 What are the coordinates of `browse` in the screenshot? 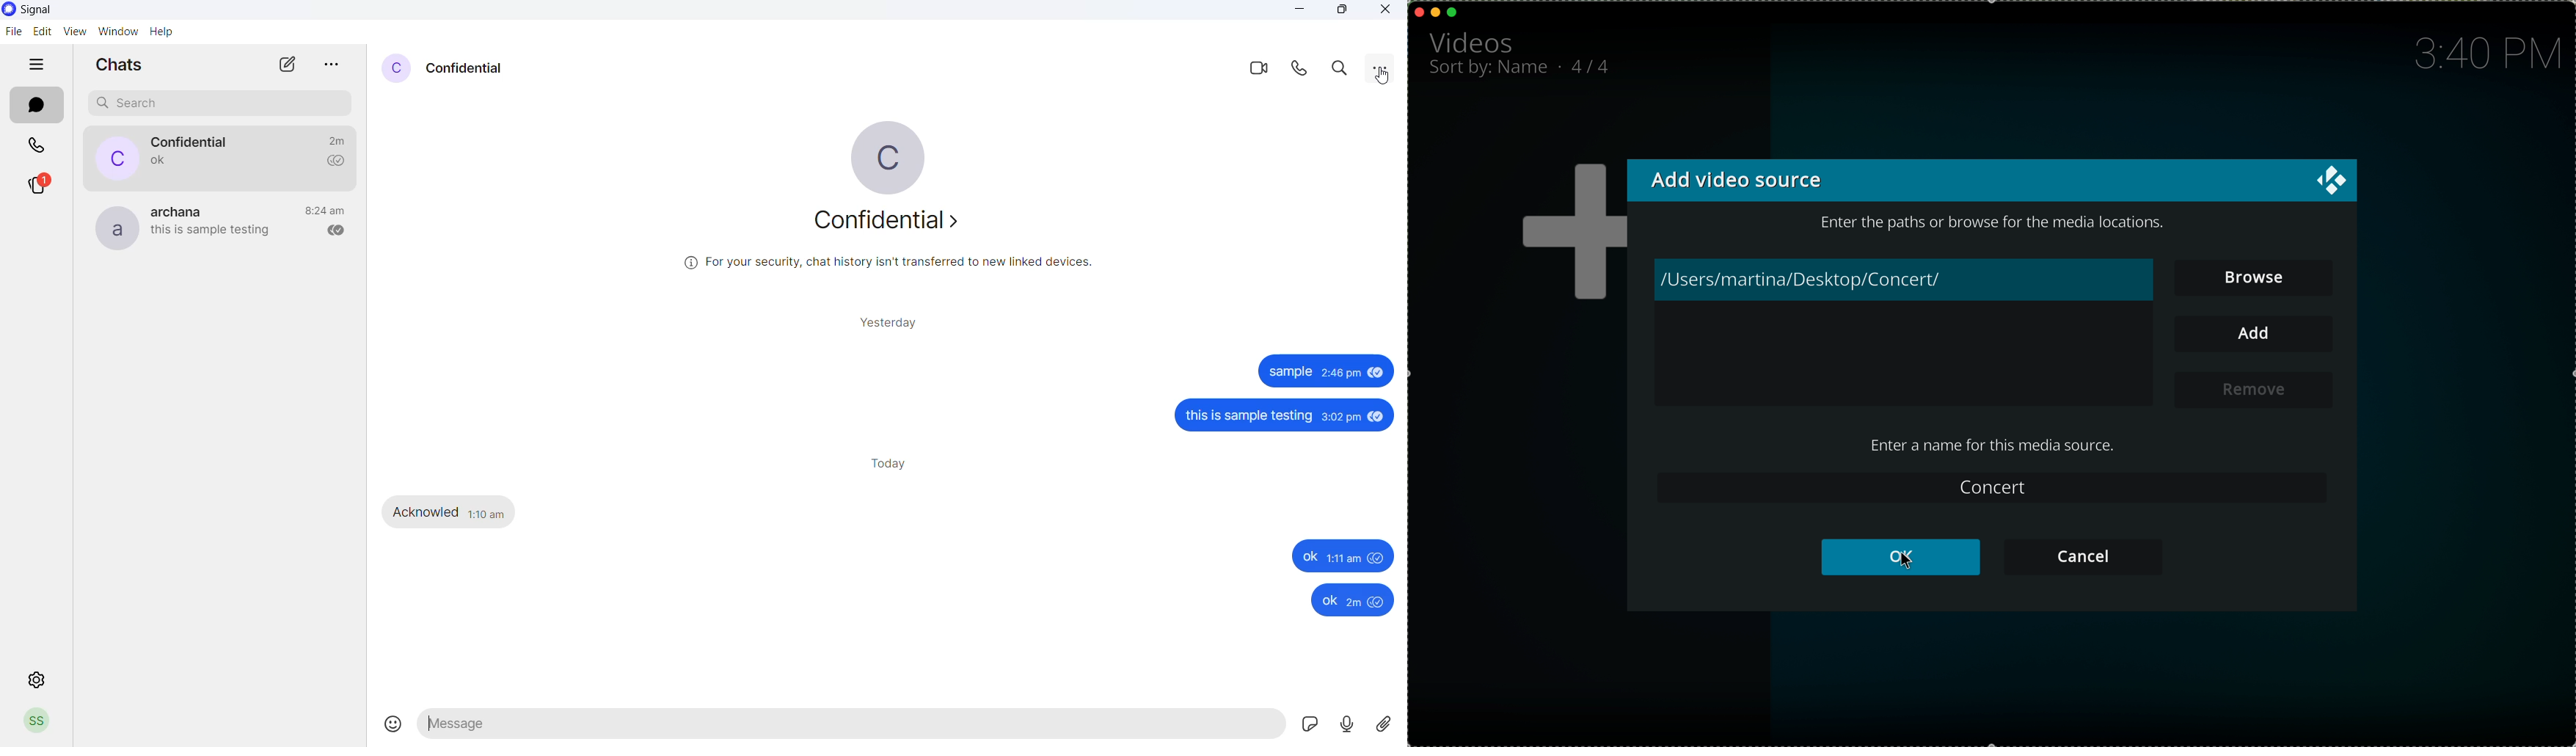 It's located at (2256, 280).